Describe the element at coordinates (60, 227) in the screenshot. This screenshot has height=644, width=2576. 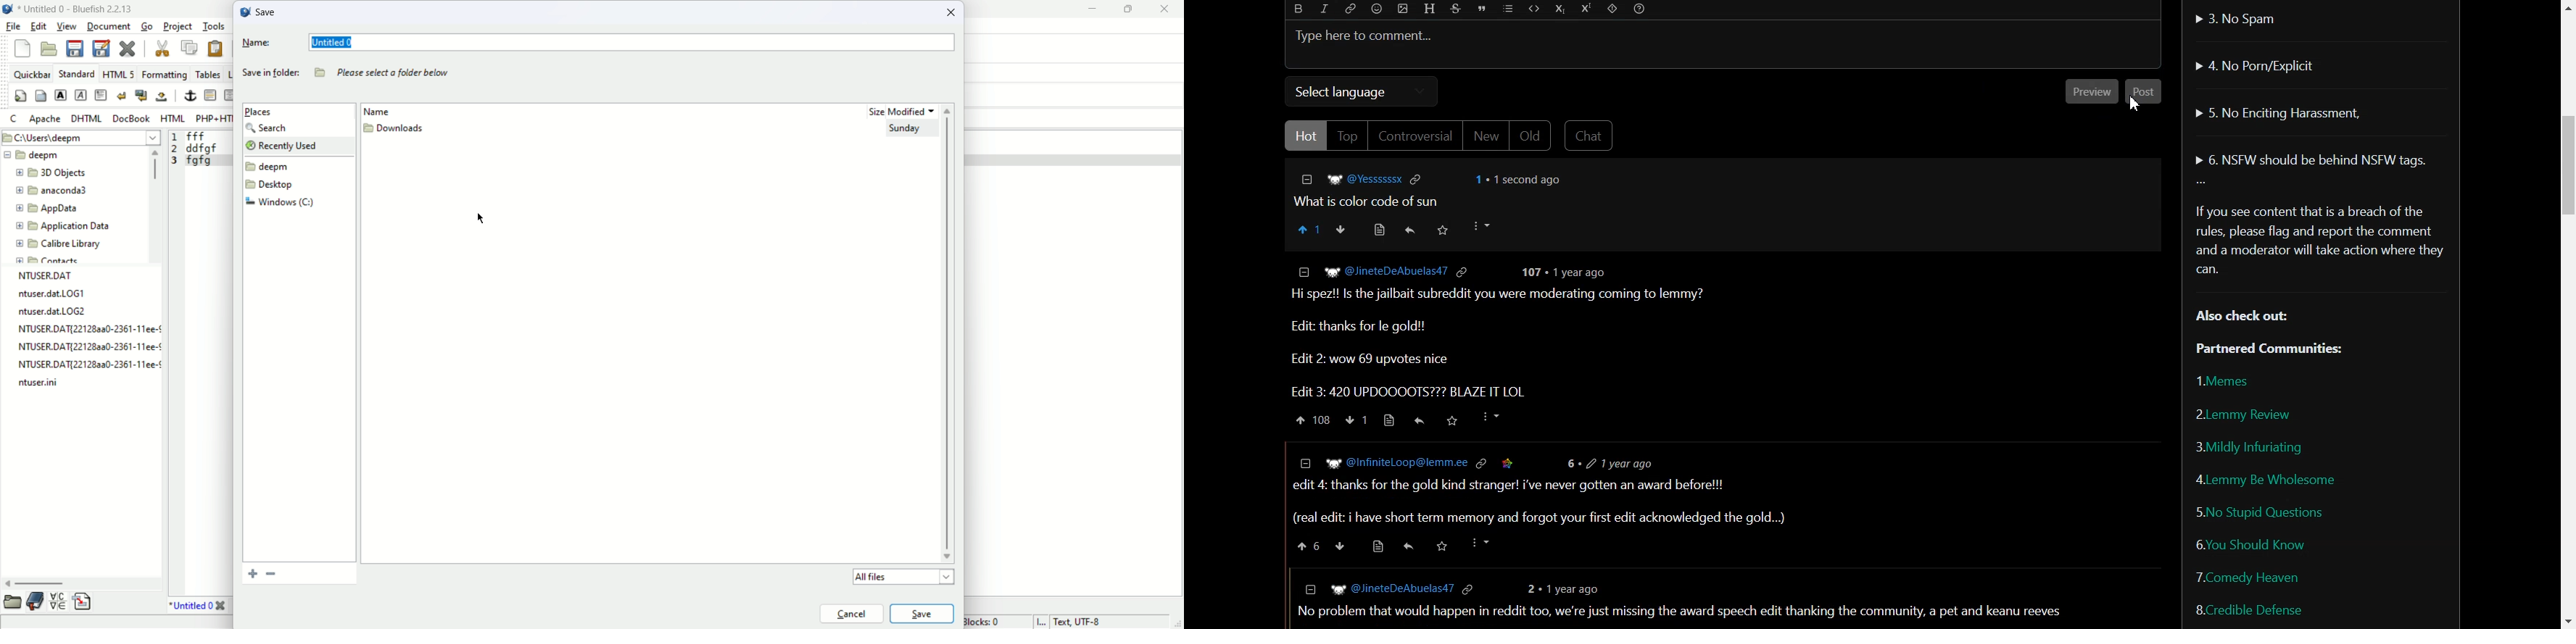
I see `application data` at that location.